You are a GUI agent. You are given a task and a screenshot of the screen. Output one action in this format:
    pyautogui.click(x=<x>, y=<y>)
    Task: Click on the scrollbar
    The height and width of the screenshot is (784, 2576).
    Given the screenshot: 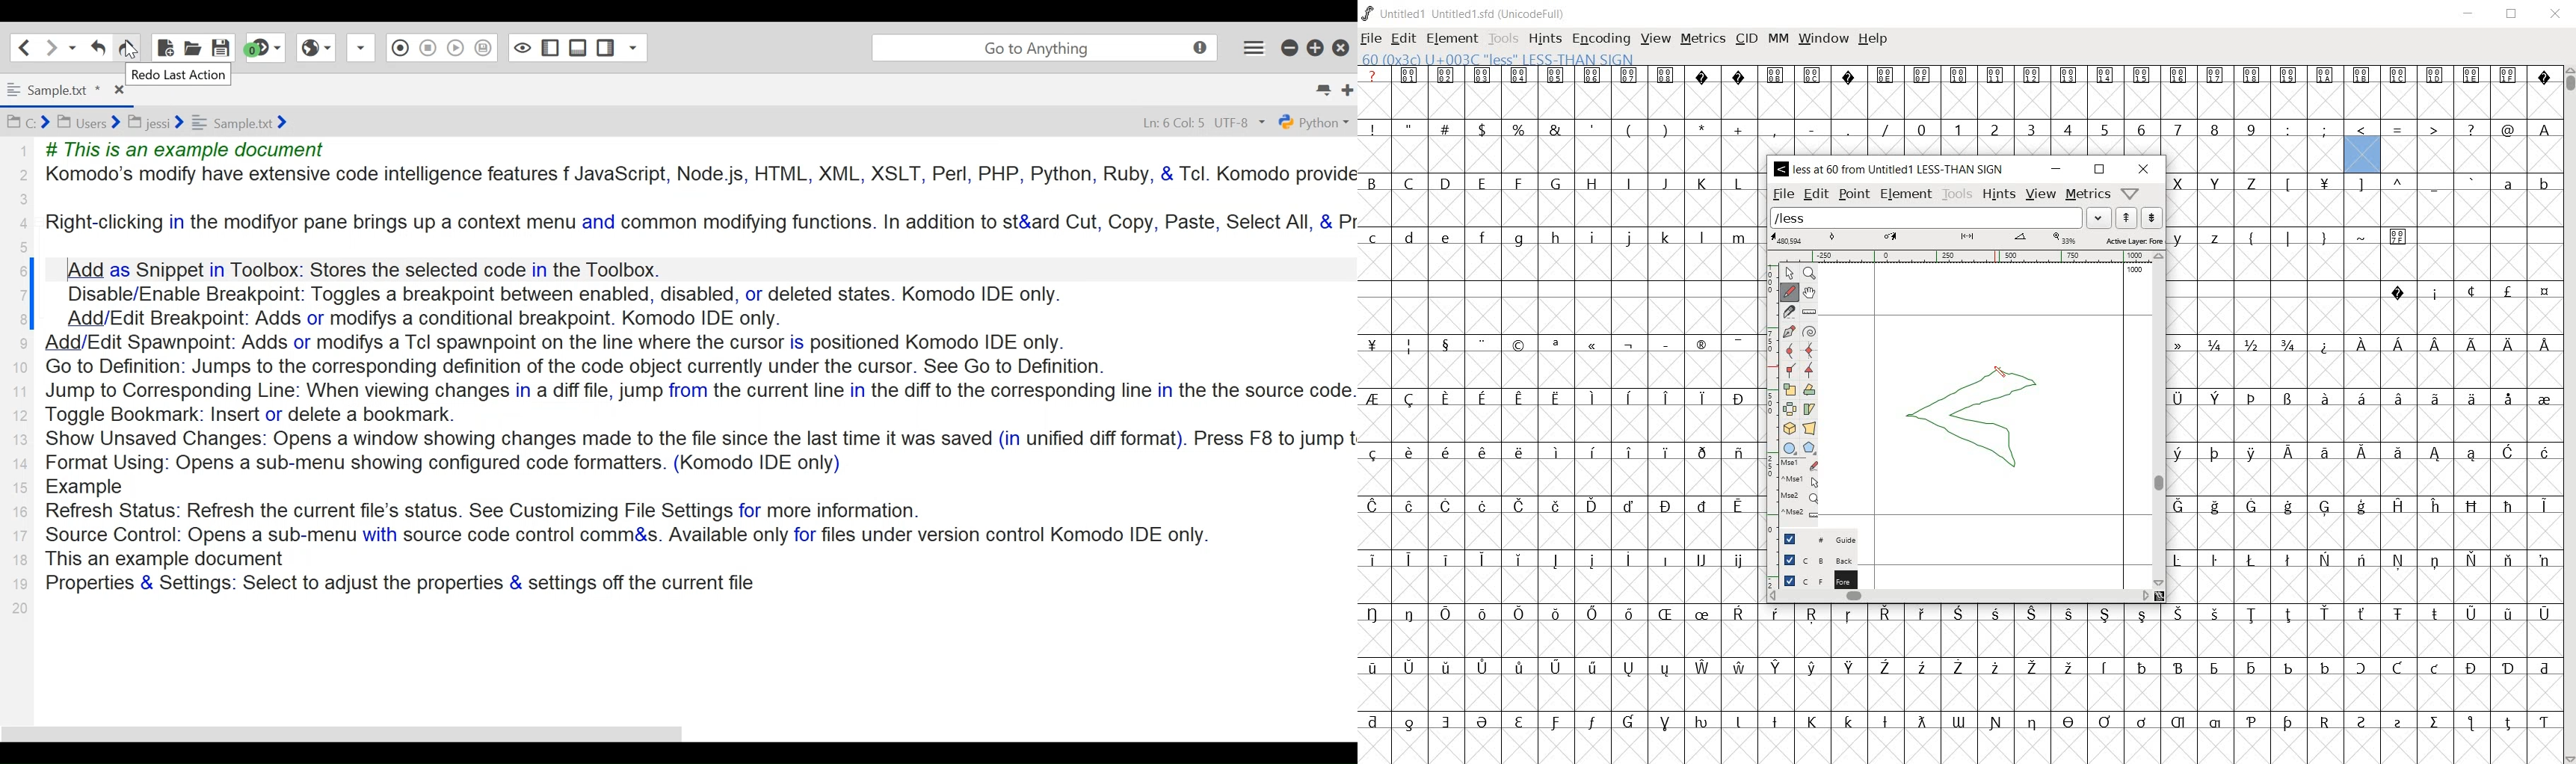 What is the action you would take?
    pyautogui.click(x=1959, y=597)
    